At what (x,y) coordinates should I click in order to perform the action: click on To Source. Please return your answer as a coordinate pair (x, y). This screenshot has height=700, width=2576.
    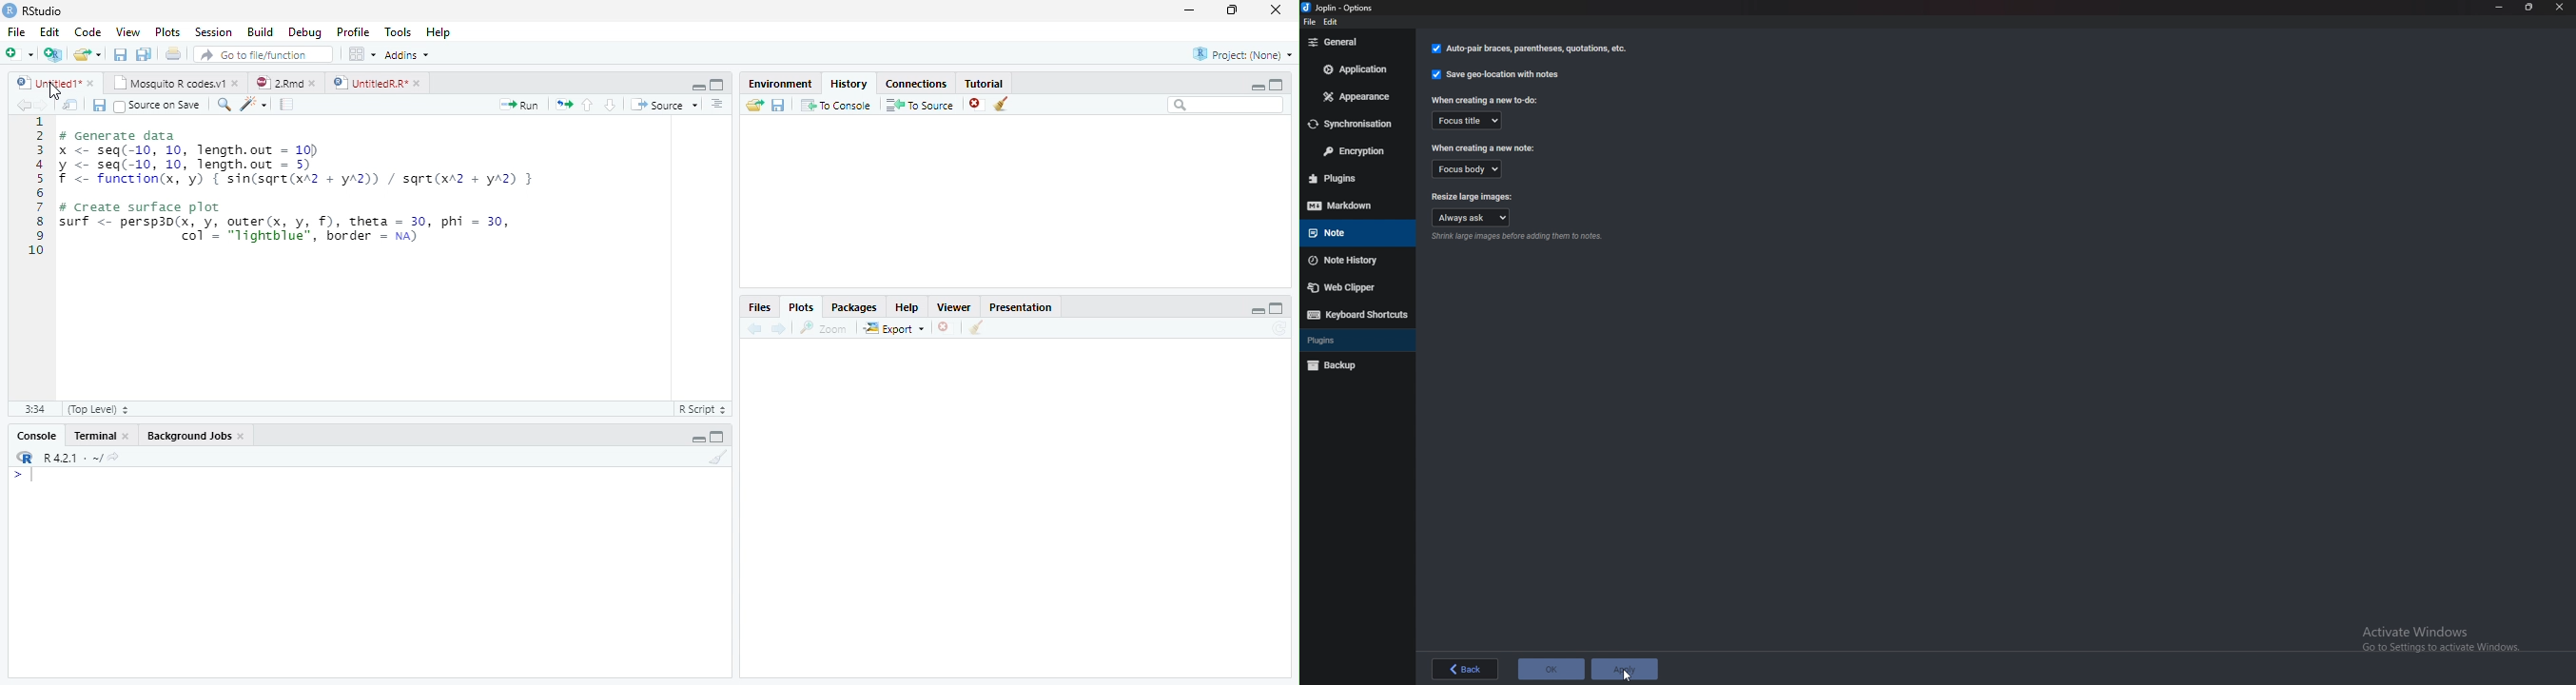
    Looking at the image, I should click on (919, 105).